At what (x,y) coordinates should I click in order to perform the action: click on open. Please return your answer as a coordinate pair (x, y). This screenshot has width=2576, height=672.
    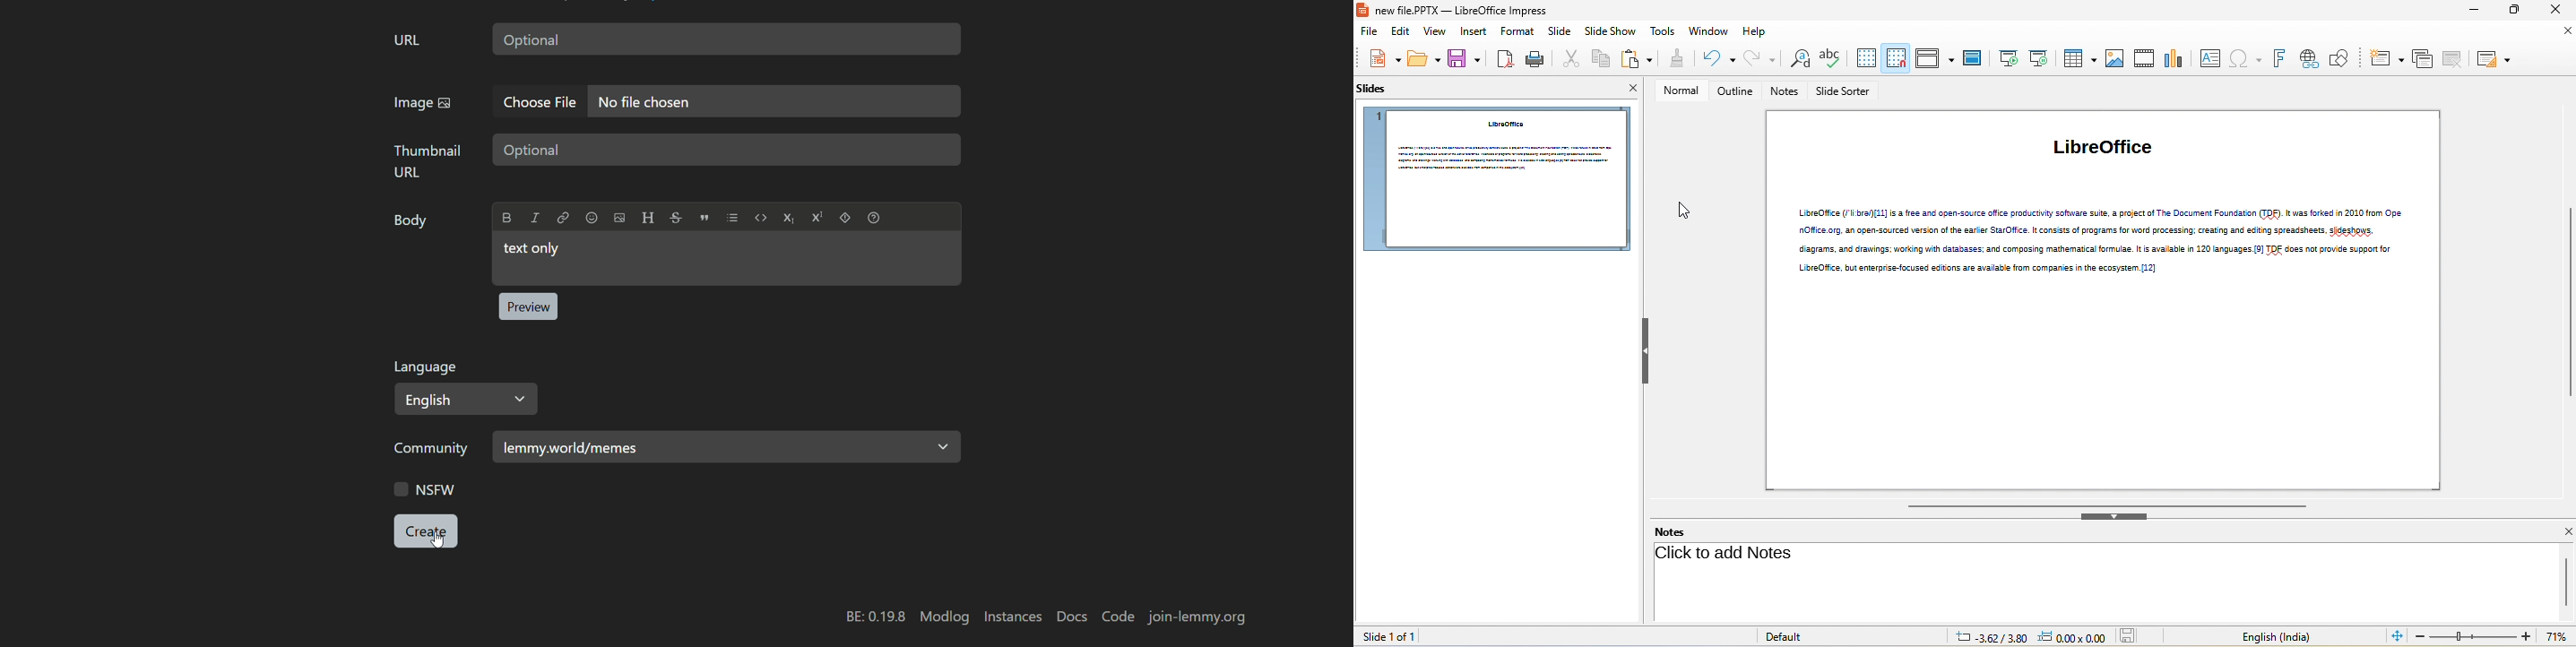
    Looking at the image, I should click on (1423, 58).